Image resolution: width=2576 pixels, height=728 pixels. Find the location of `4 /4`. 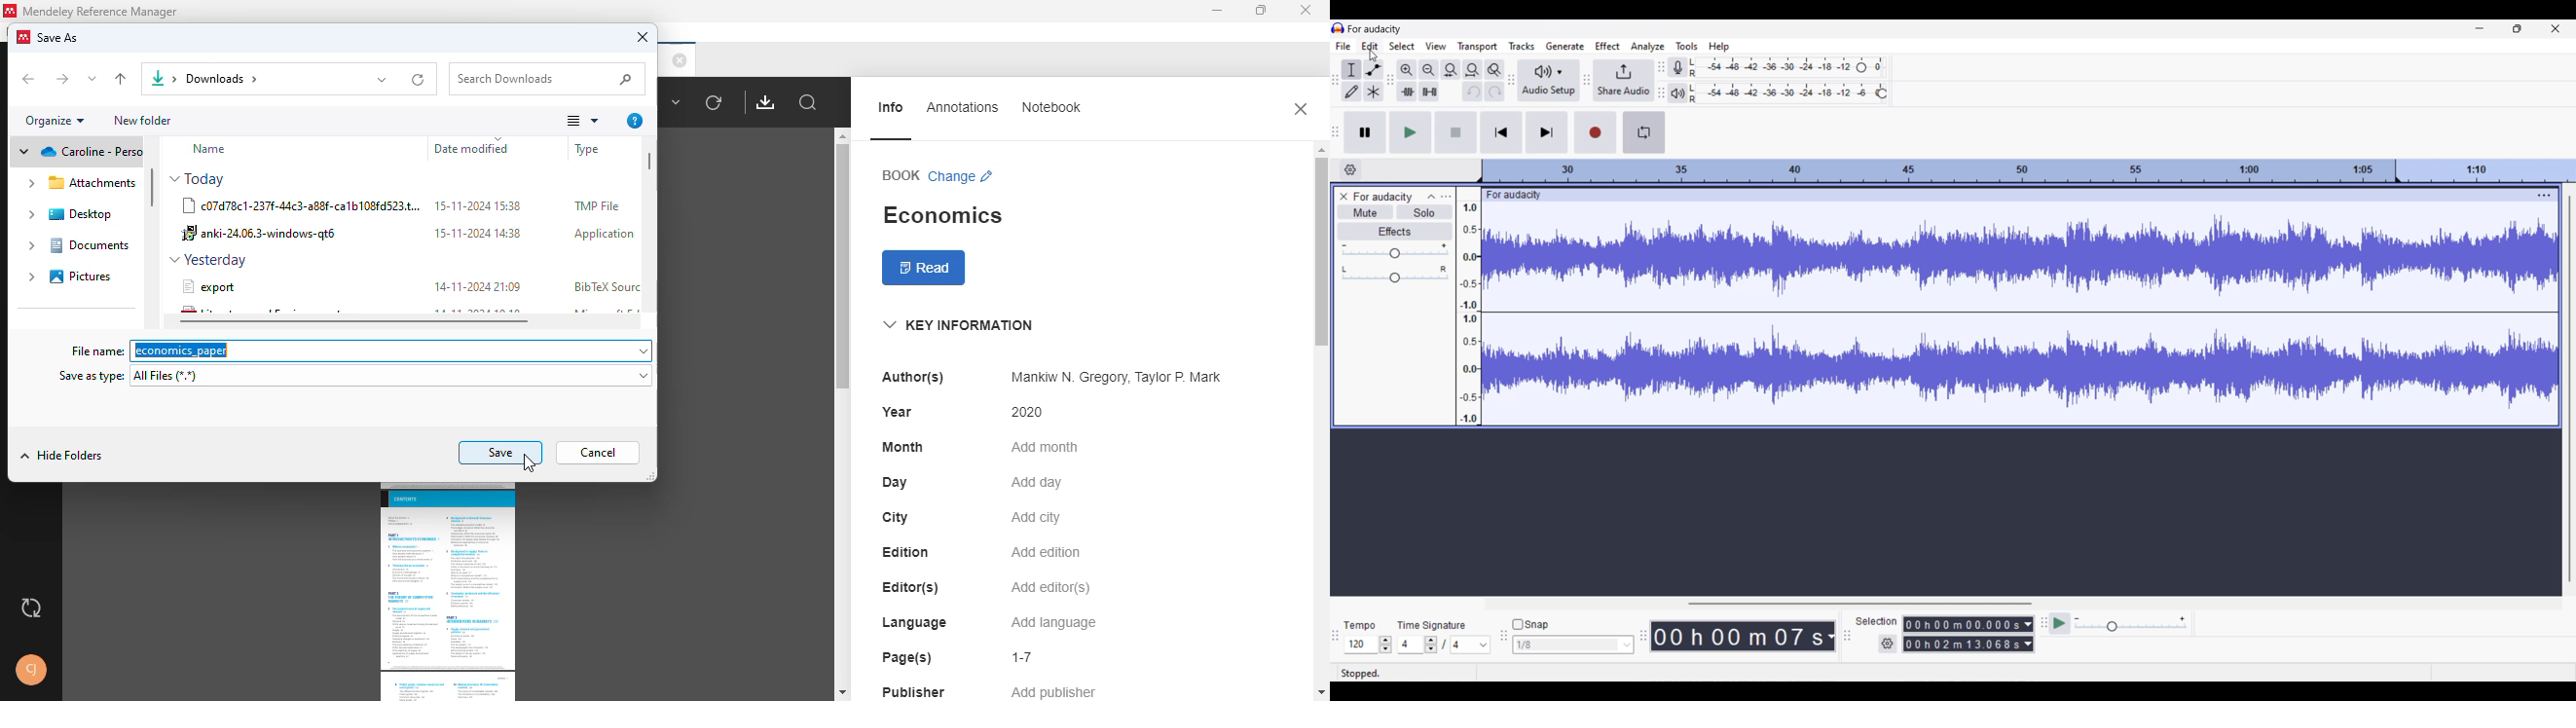

4 /4 is located at coordinates (1445, 645).